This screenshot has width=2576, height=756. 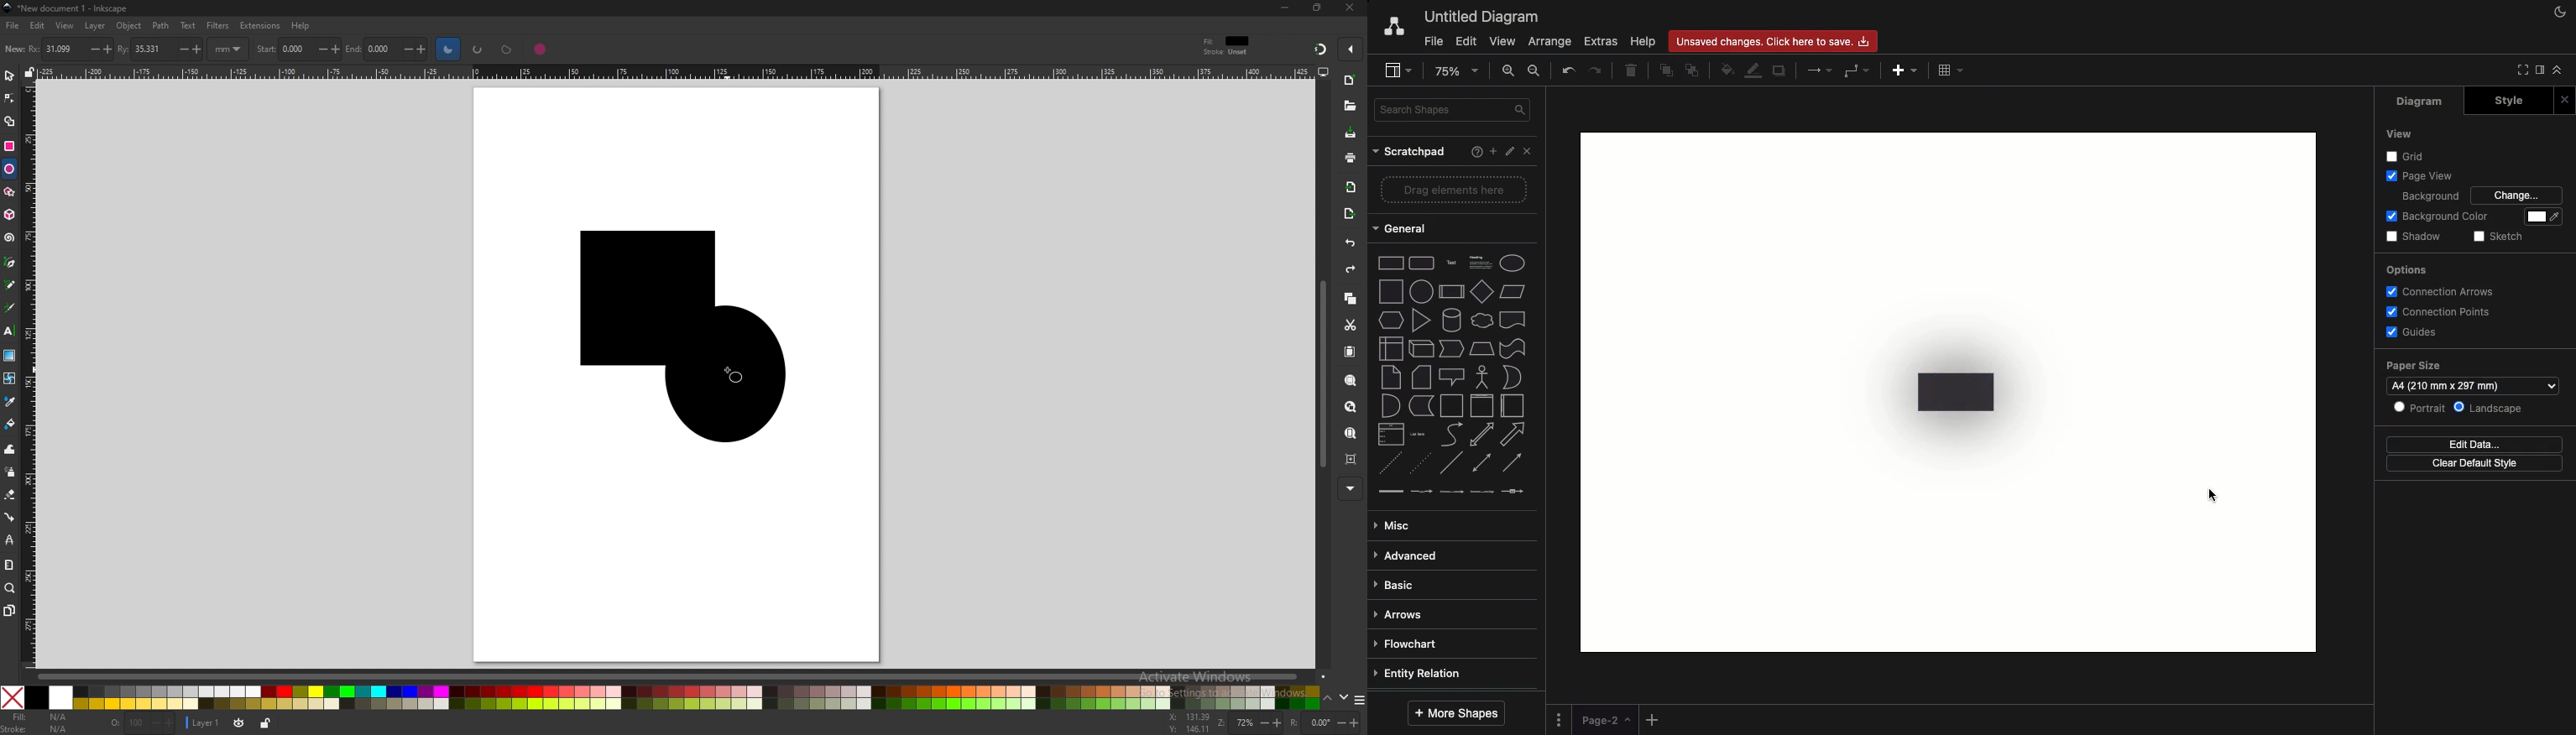 I want to click on Connection points, so click(x=2440, y=311).